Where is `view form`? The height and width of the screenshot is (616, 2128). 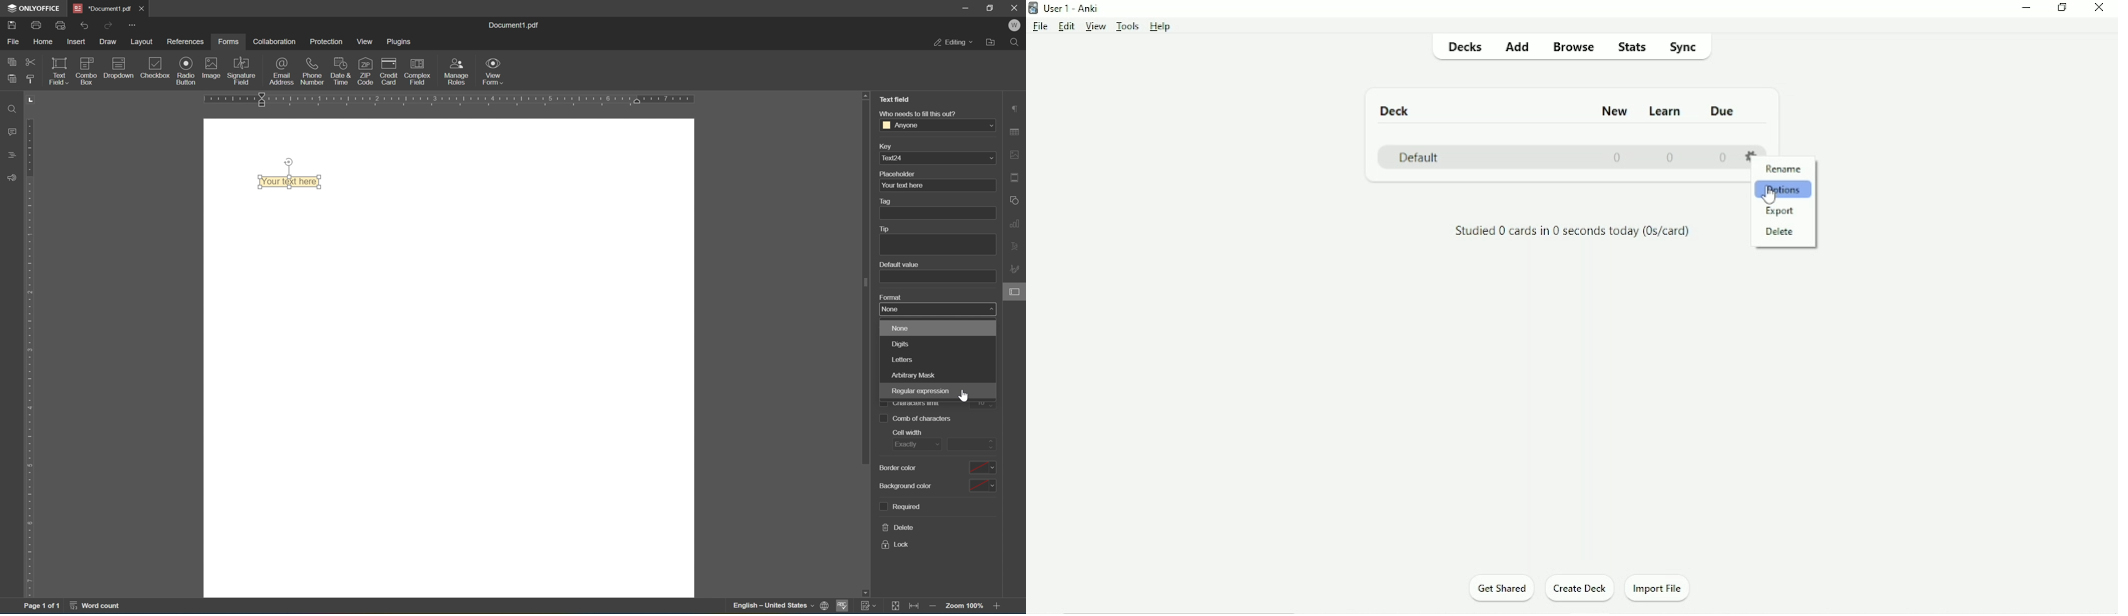 view form is located at coordinates (493, 71).